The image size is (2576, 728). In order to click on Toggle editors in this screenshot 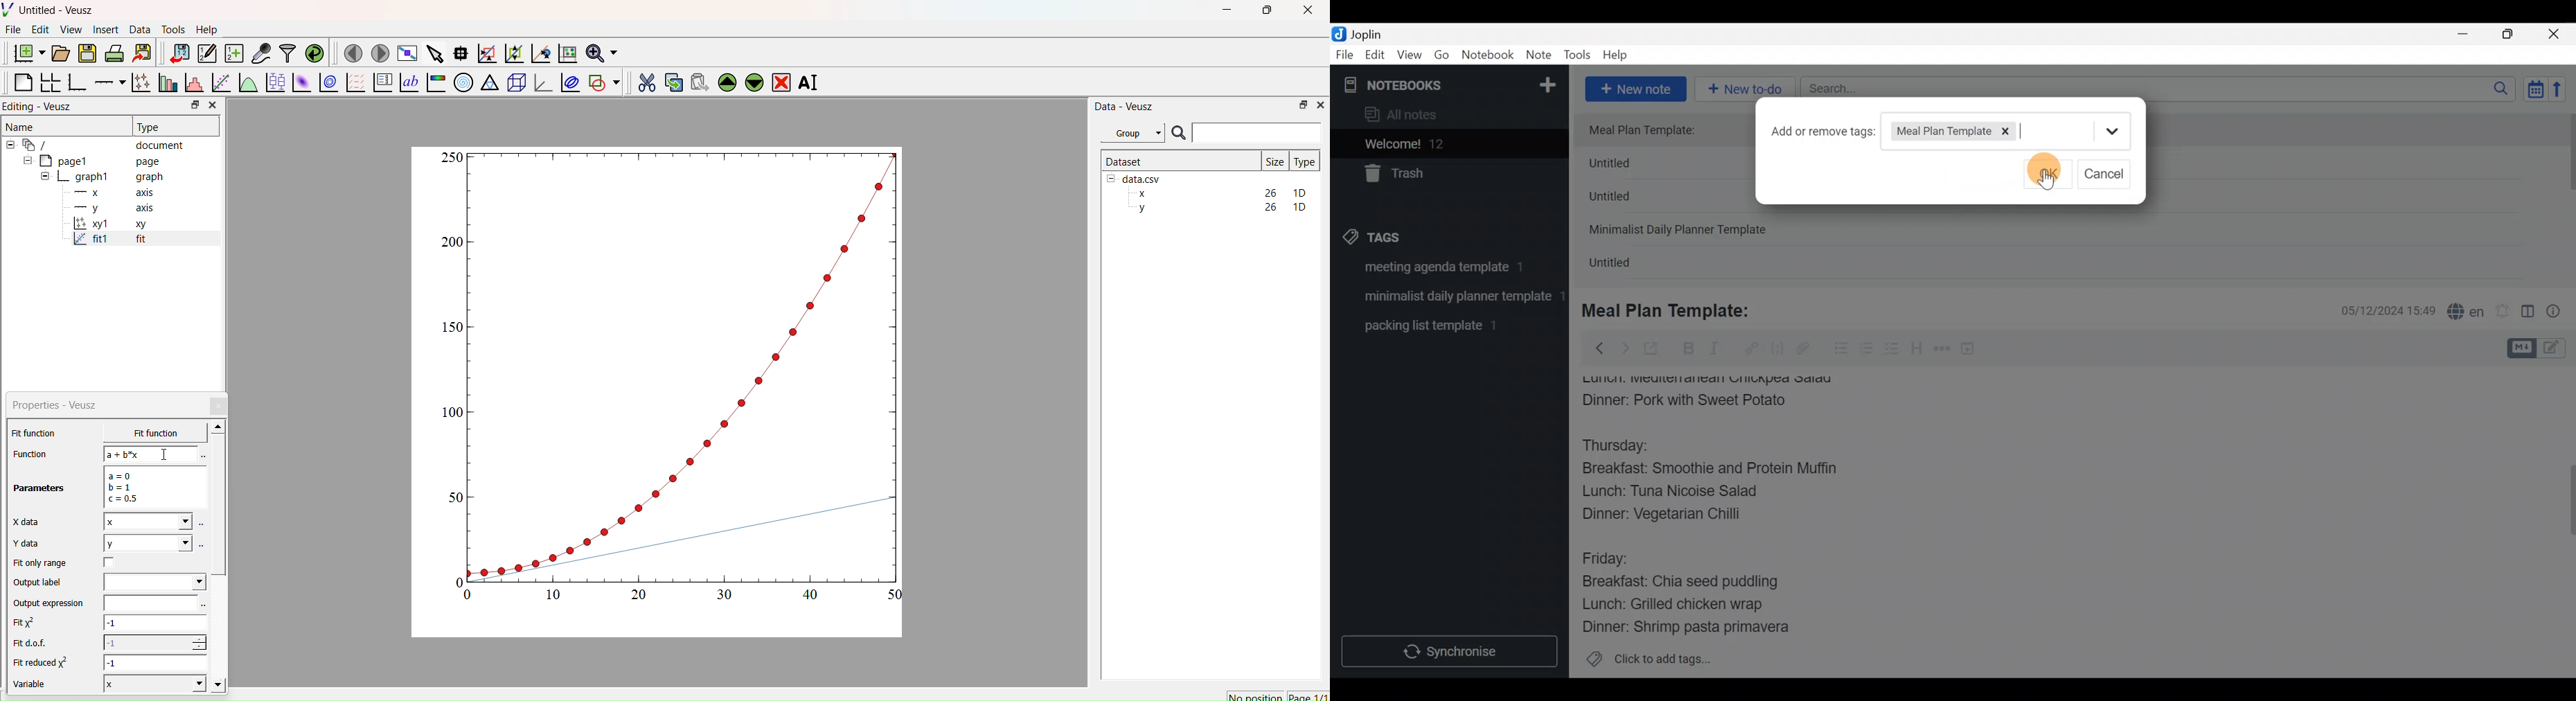, I will do `click(2540, 347)`.